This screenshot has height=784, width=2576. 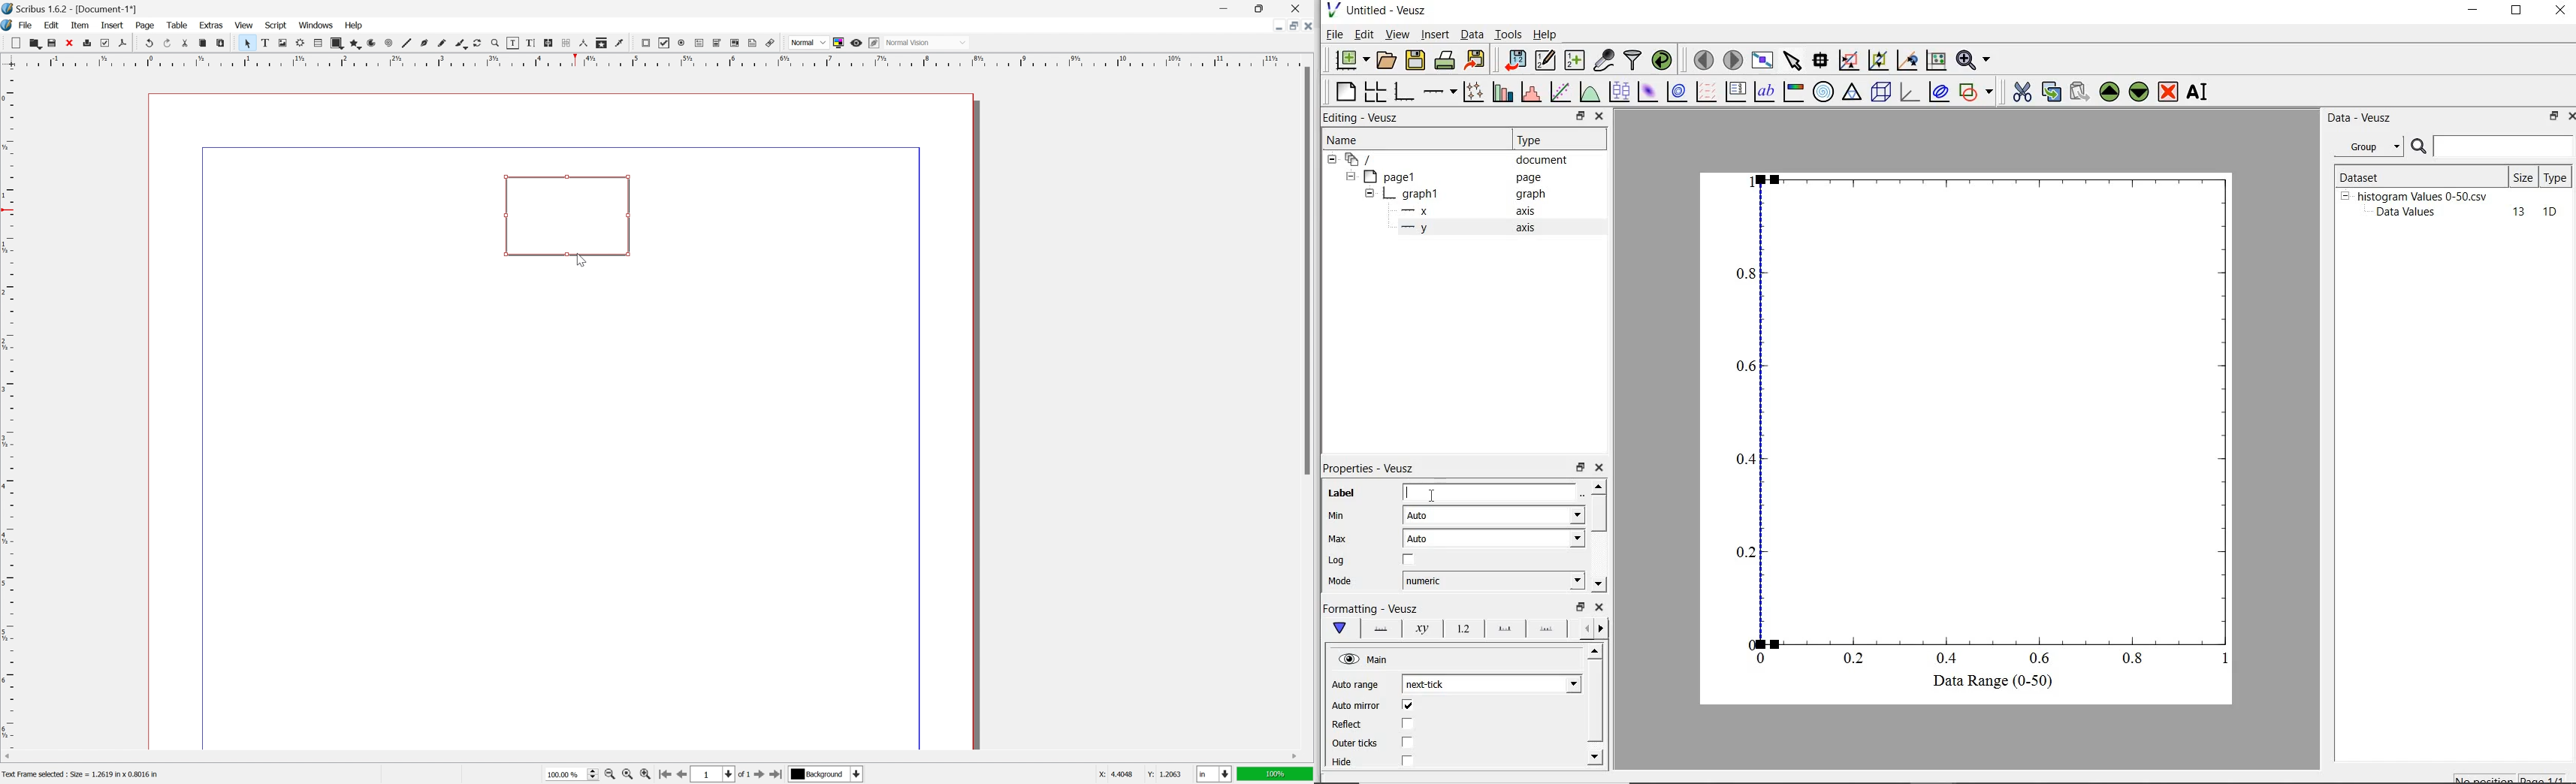 I want to click on render frame, so click(x=301, y=41).